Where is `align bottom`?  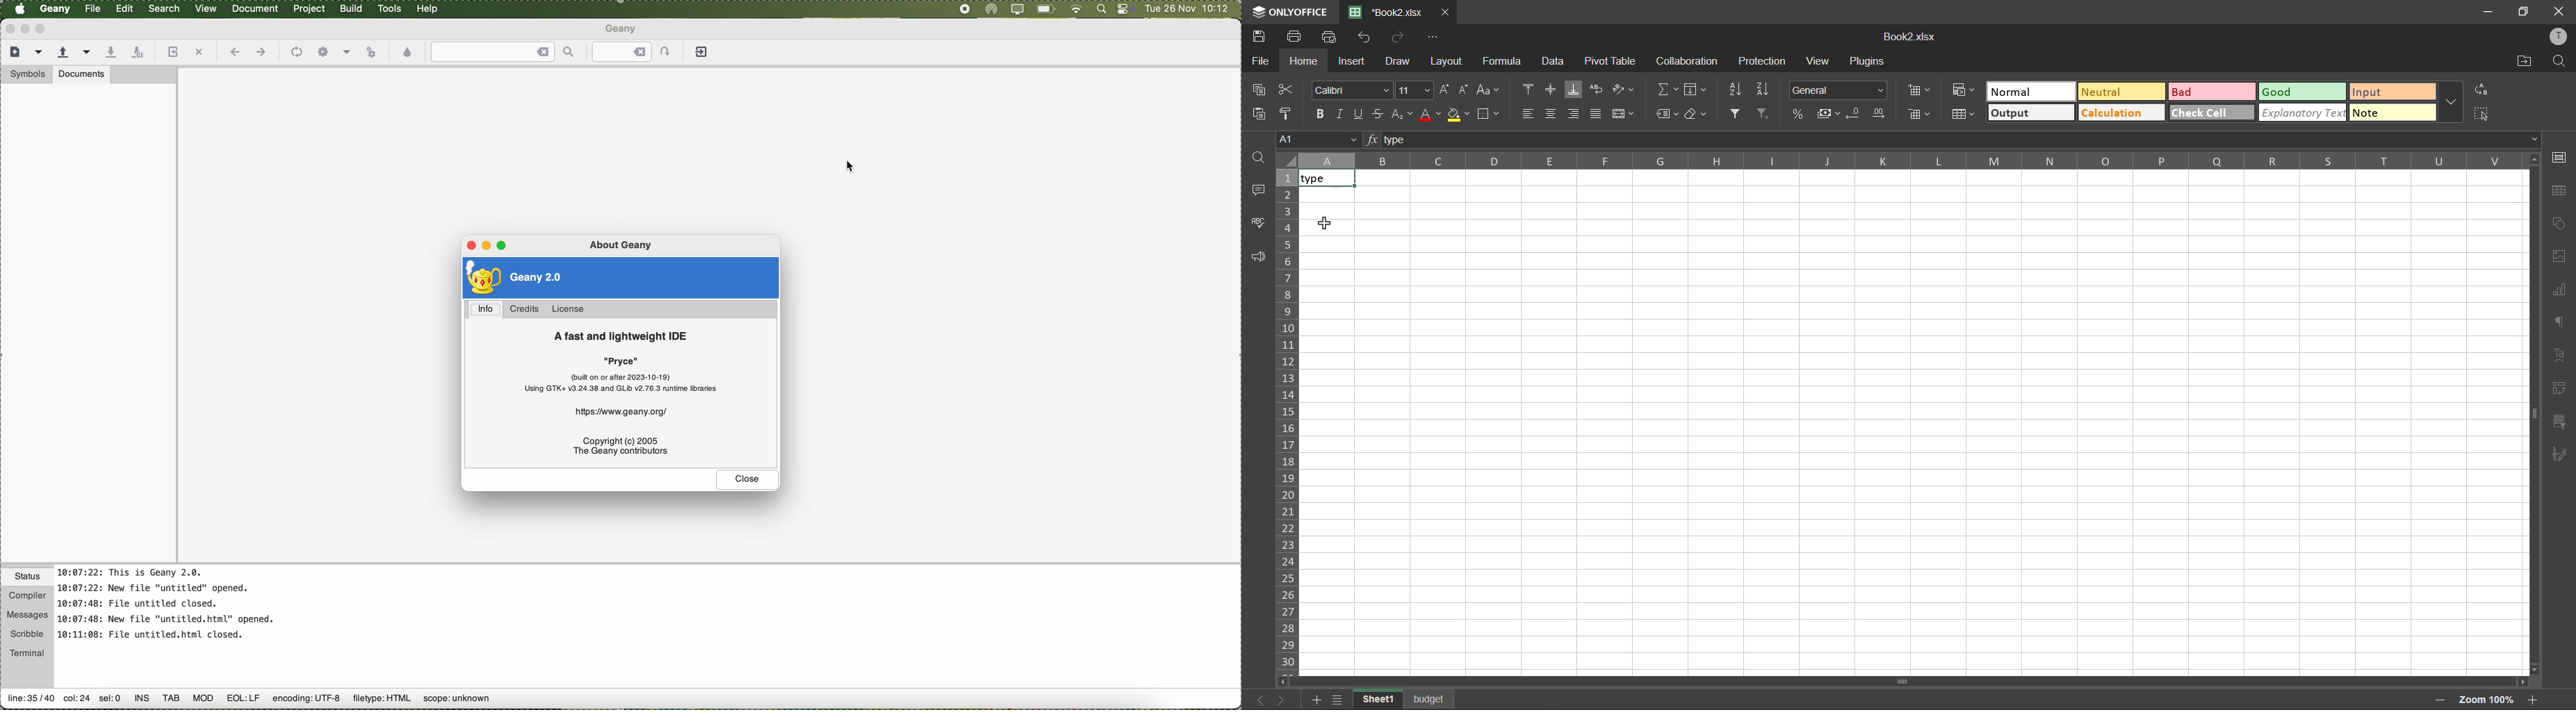
align bottom is located at coordinates (1576, 89).